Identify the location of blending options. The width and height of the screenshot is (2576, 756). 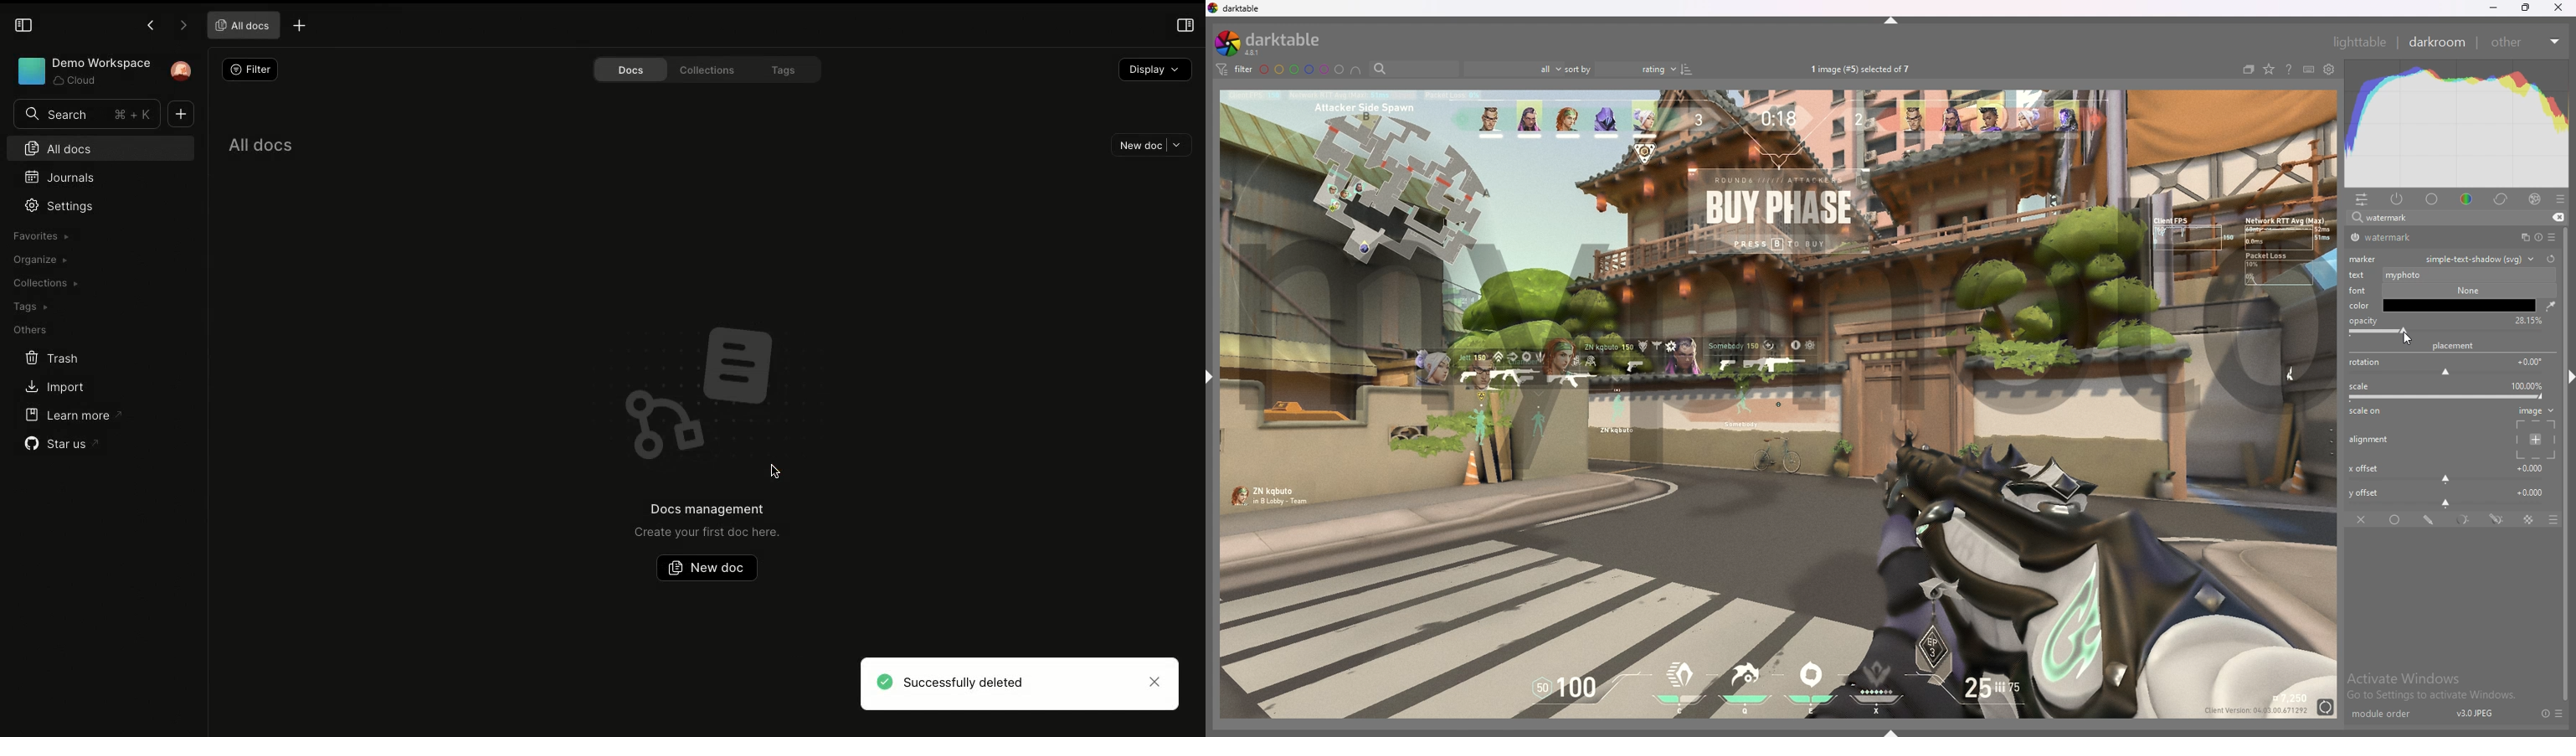
(2546, 520).